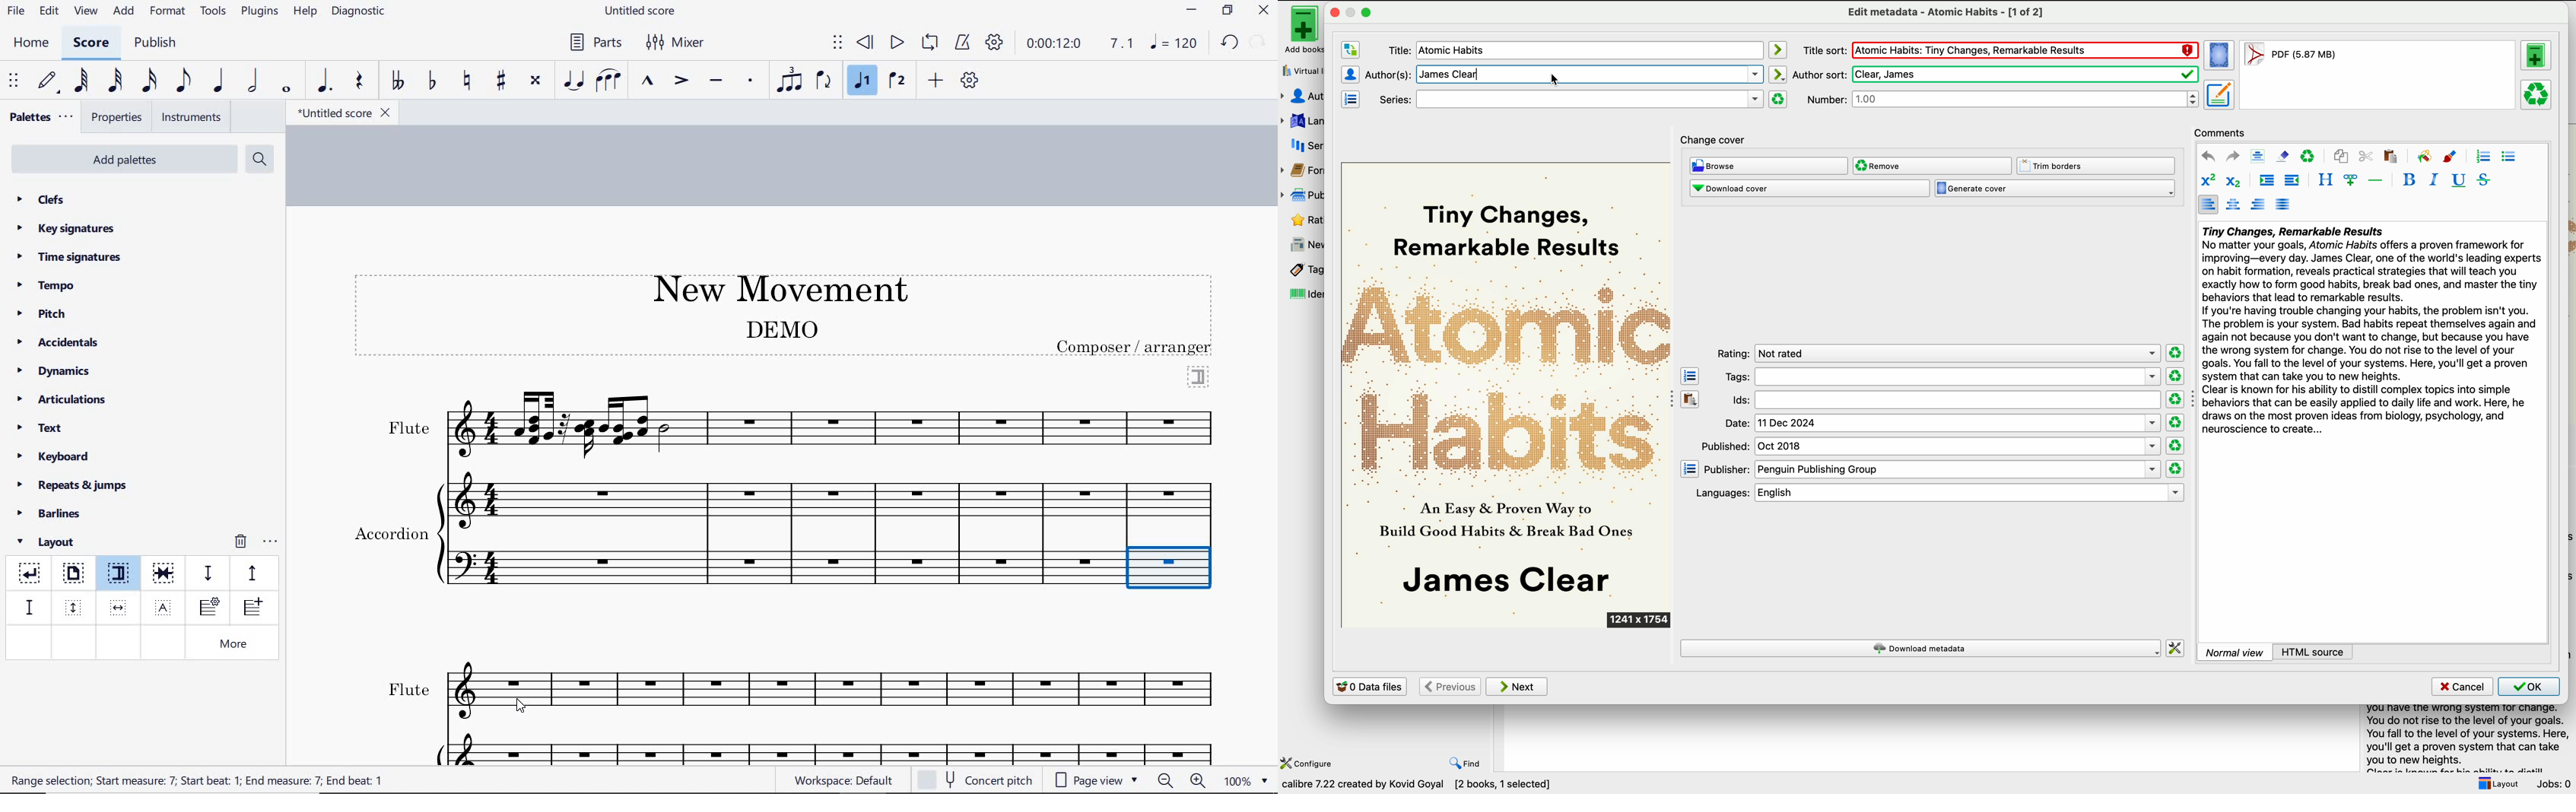 The height and width of the screenshot is (812, 2576). What do you see at coordinates (15, 81) in the screenshot?
I see `select to move` at bounding box center [15, 81].